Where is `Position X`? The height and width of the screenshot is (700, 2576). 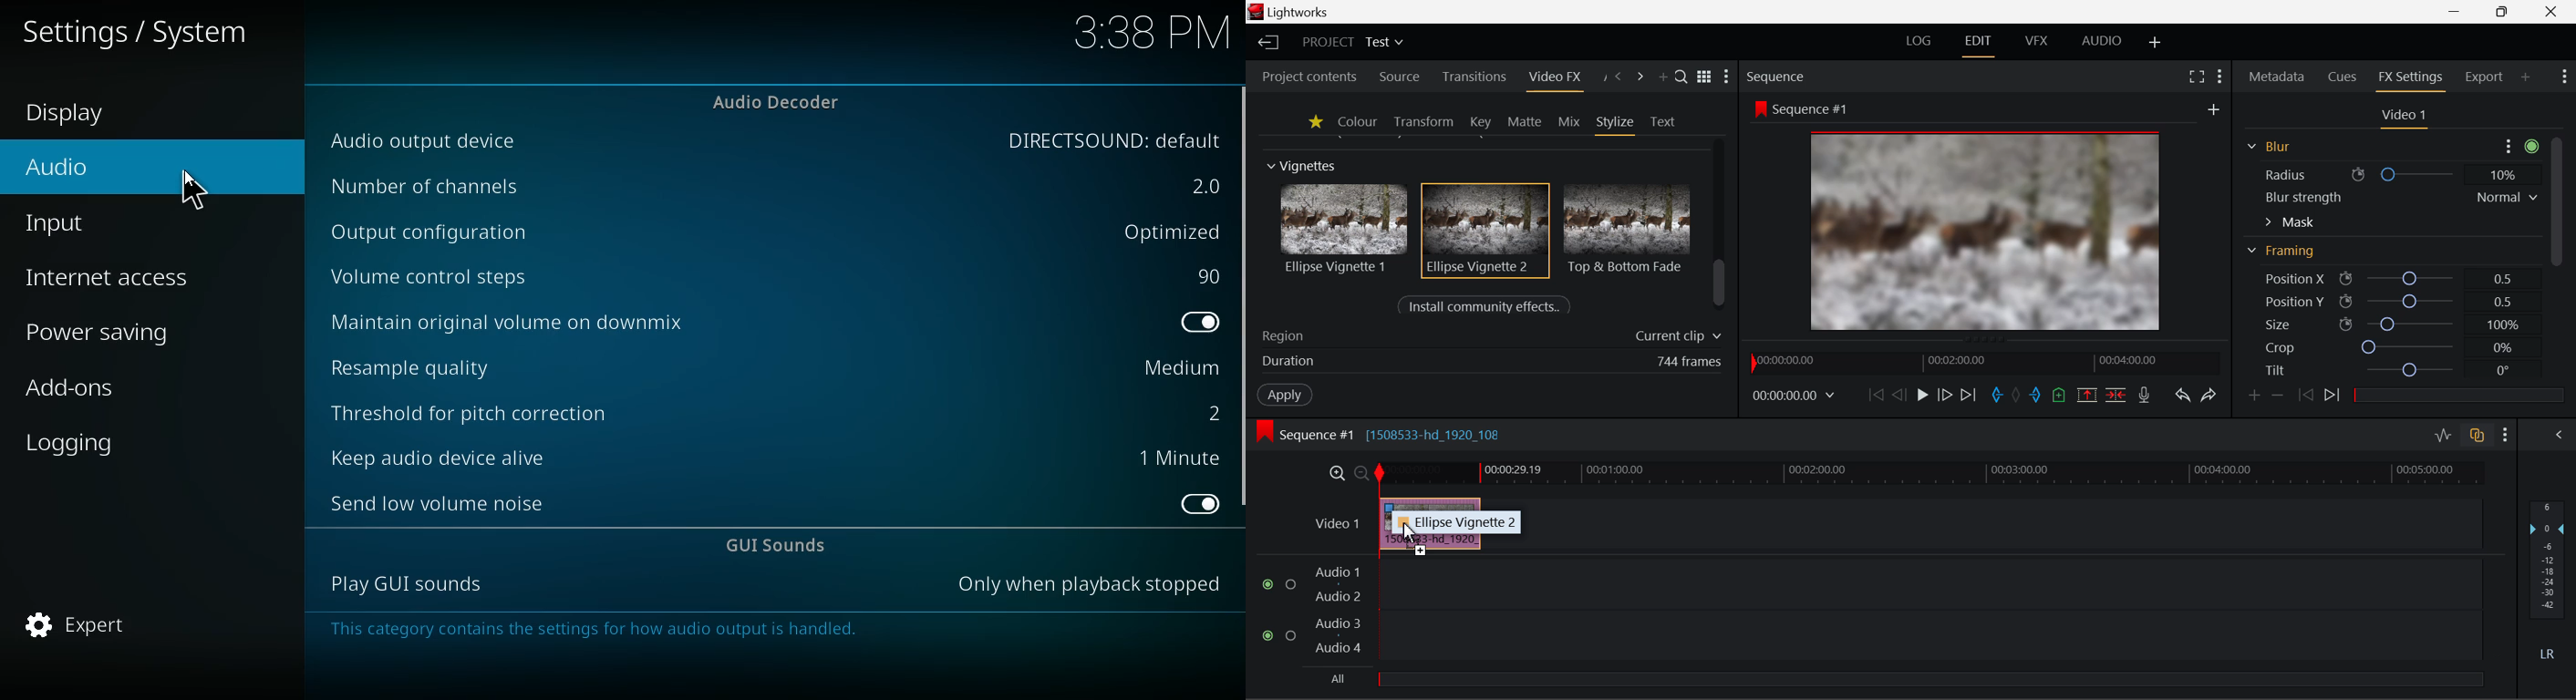
Position X is located at coordinates (2386, 279).